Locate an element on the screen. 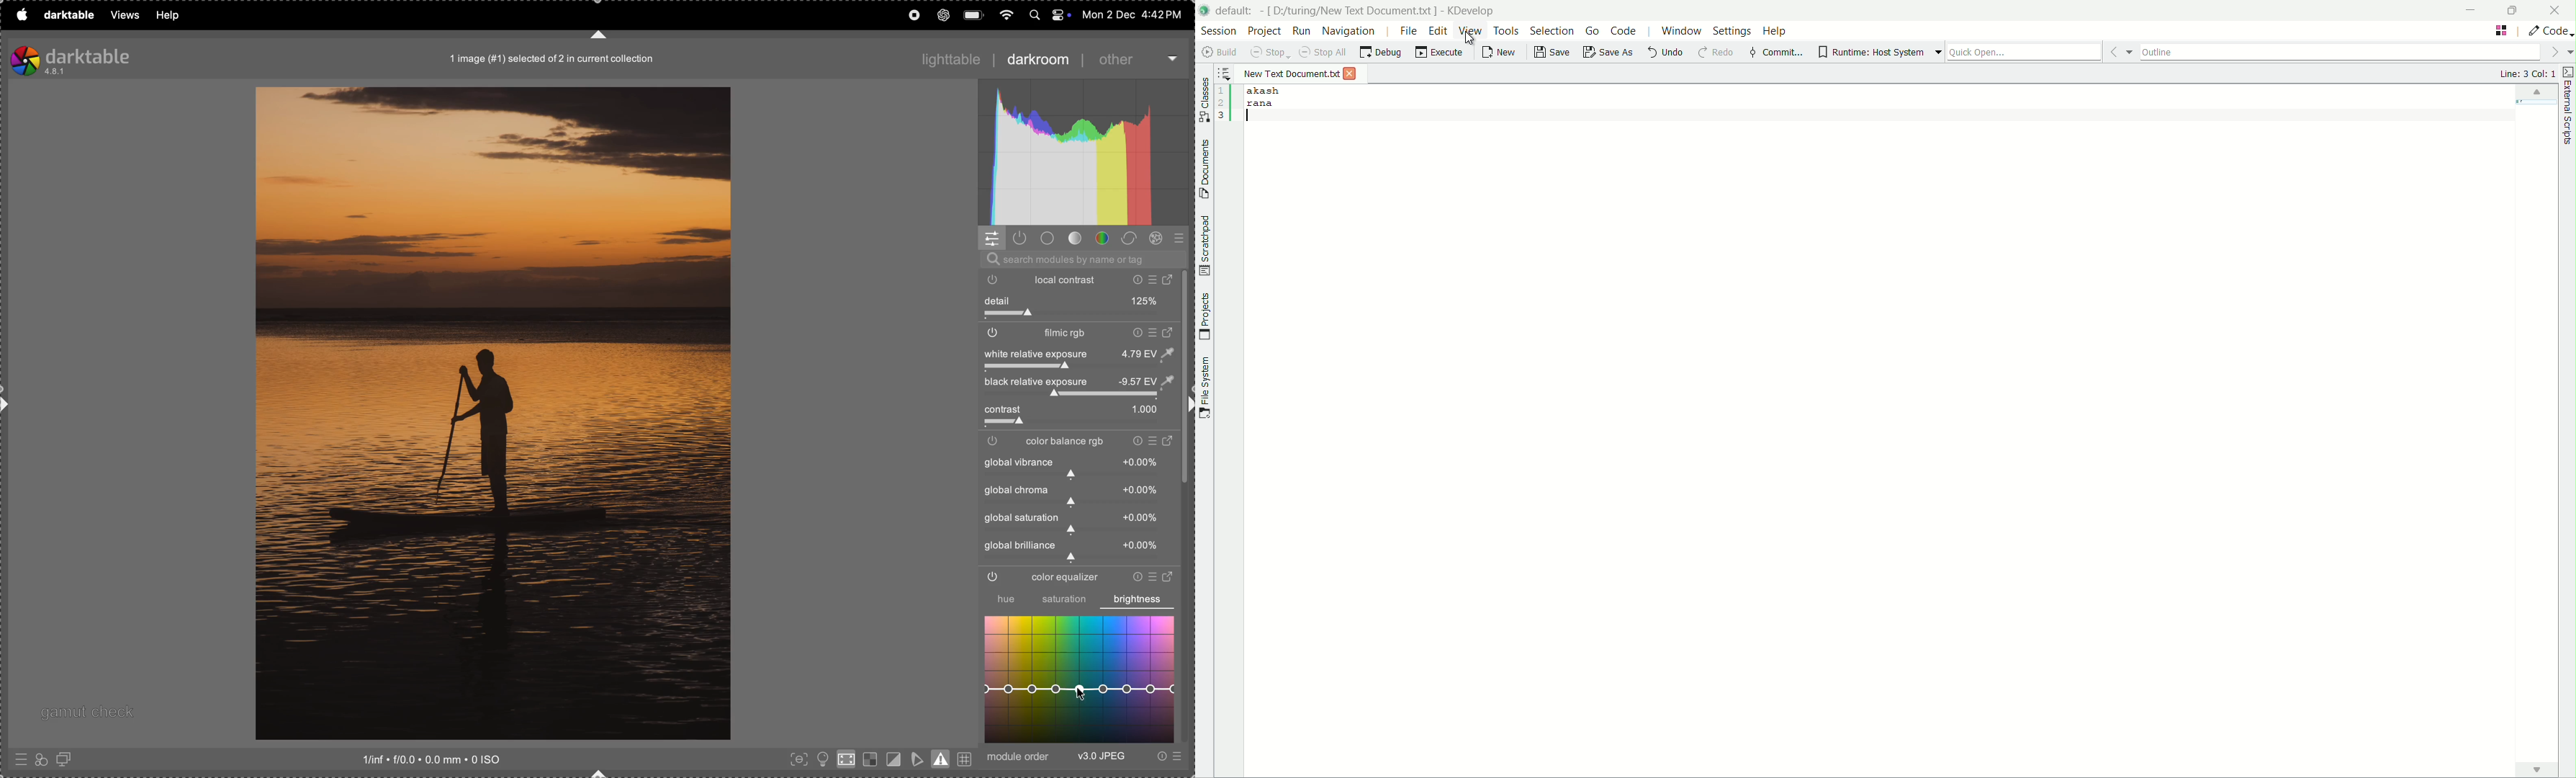 The width and height of the screenshot is (2576, 784). module order is located at coordinates (1021, 757).